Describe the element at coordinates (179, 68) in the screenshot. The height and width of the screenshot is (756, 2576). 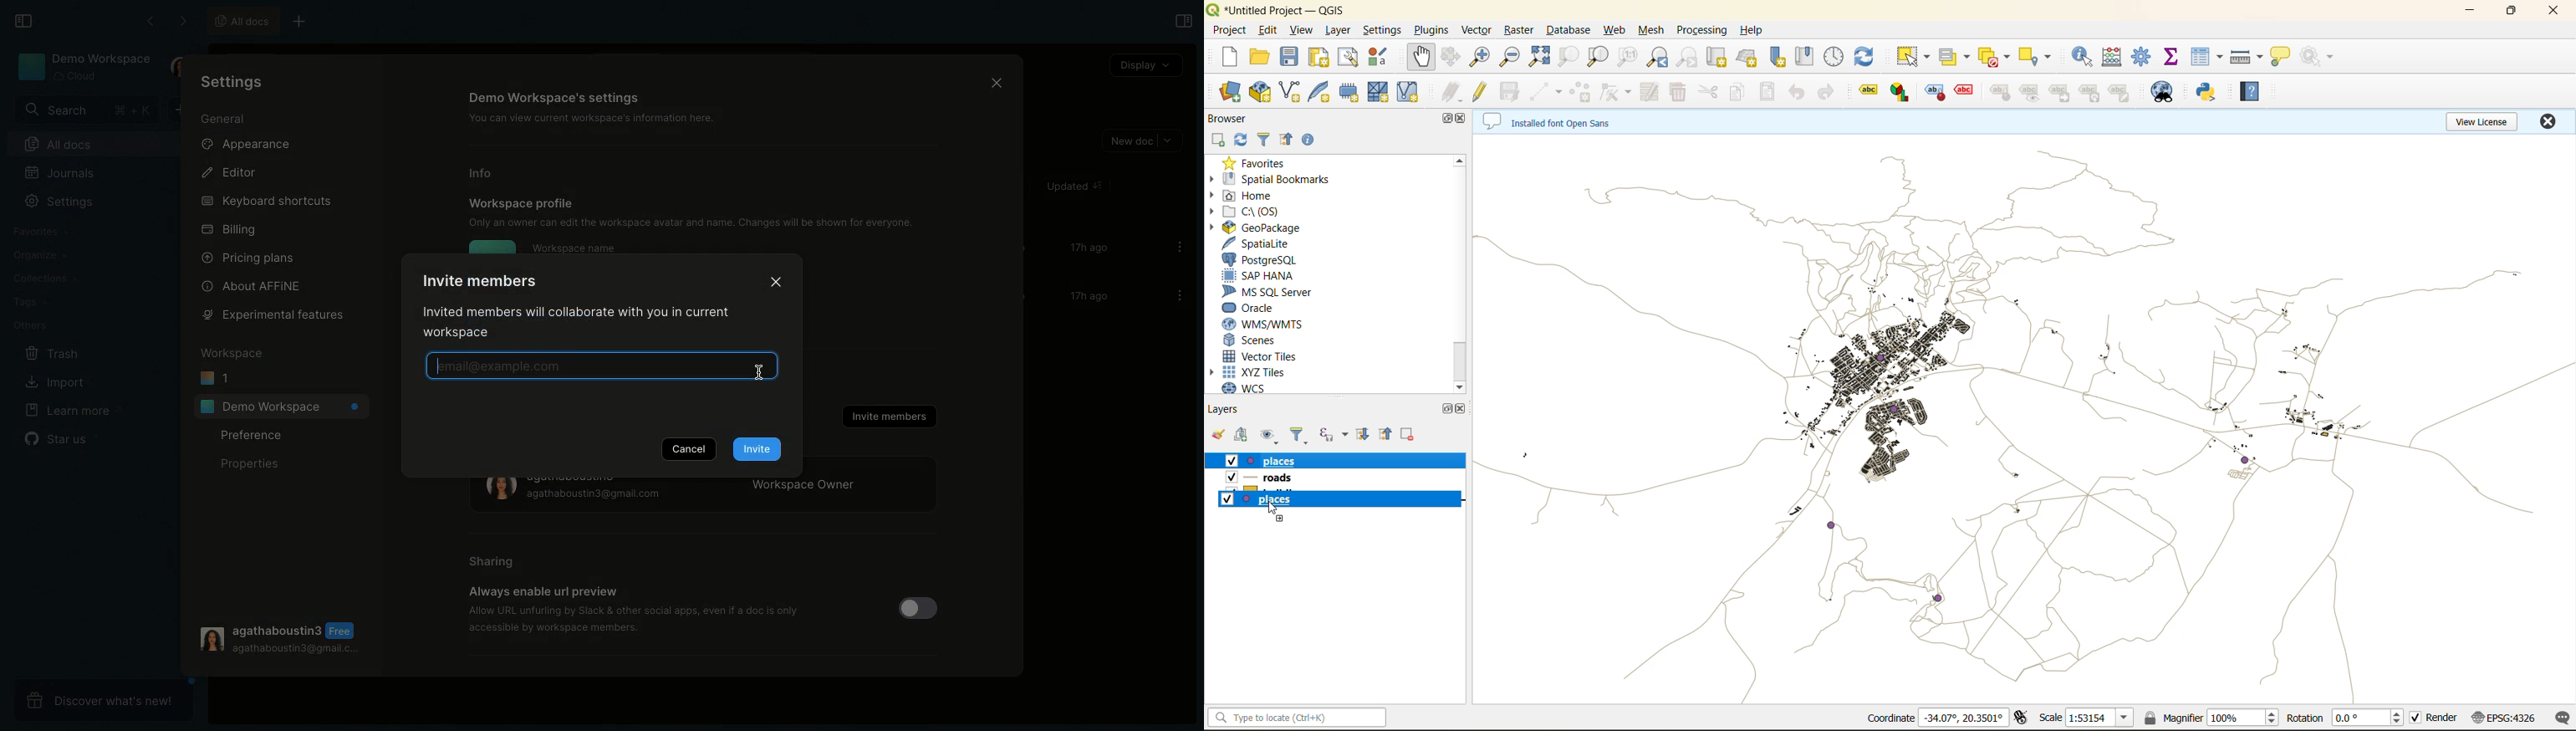
I see `User` at that location.